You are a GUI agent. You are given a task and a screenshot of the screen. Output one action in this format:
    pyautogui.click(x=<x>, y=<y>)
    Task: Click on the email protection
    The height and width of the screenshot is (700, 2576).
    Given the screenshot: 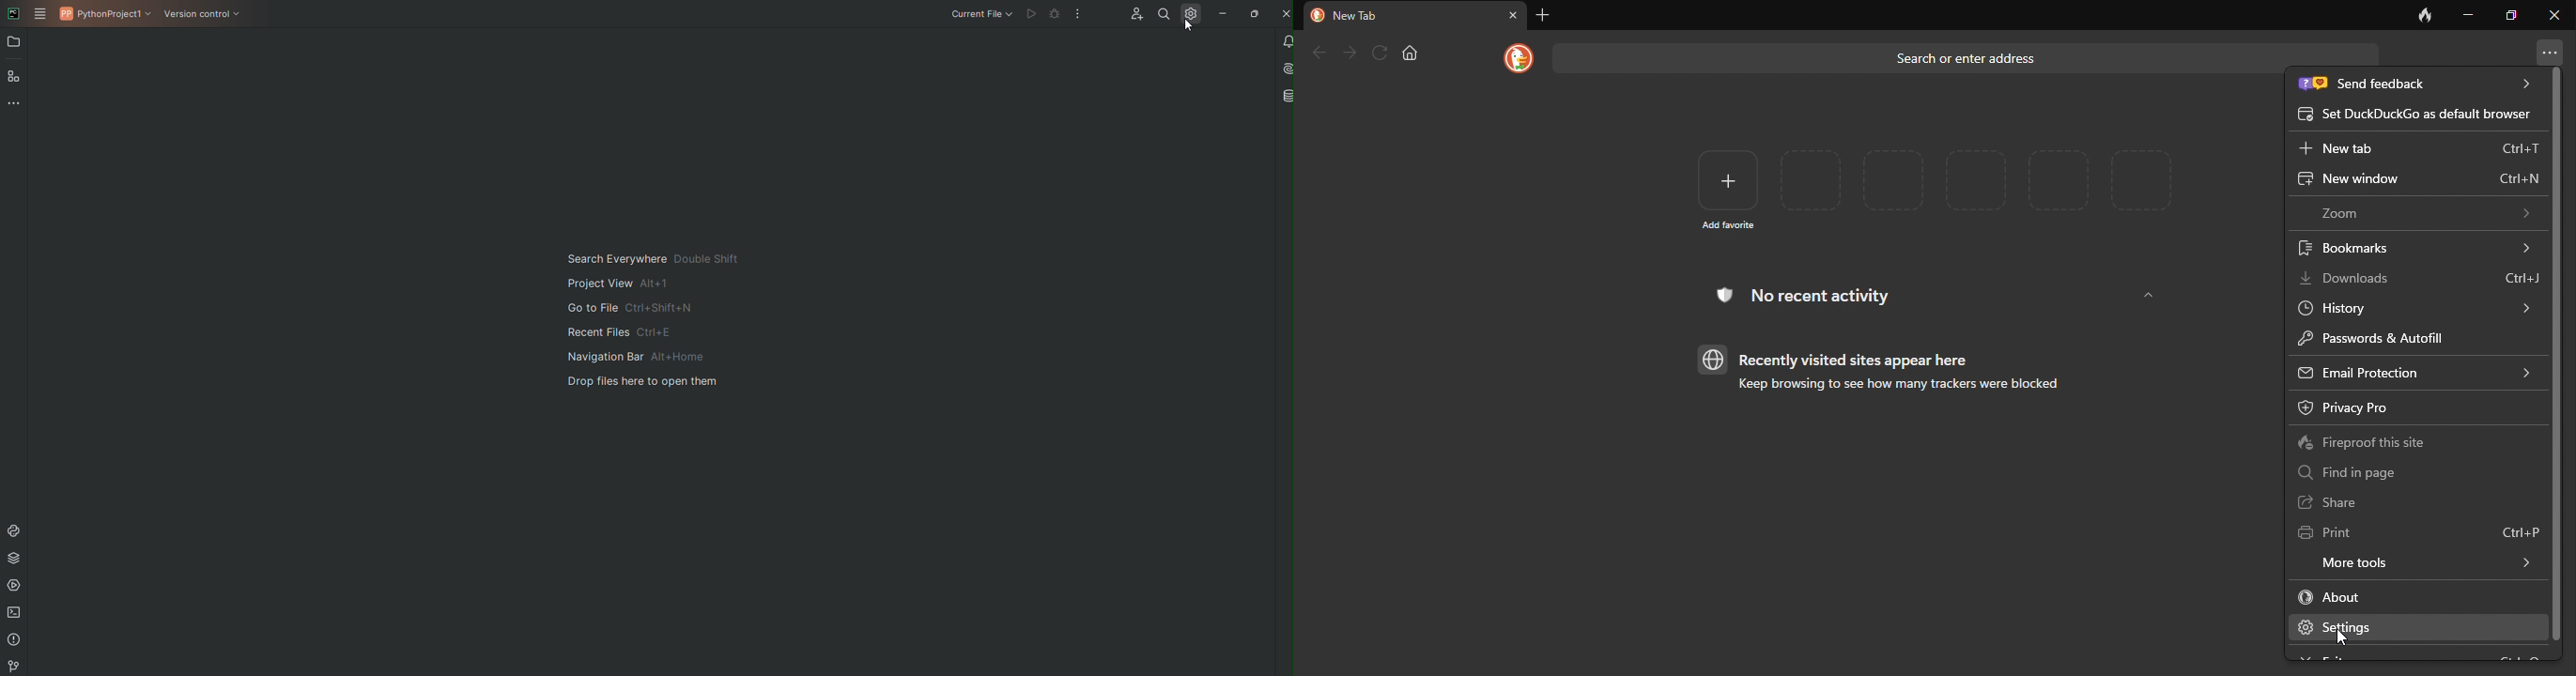 What is the action you would take?
    pyautogui.click(x=2414, y=371)
    